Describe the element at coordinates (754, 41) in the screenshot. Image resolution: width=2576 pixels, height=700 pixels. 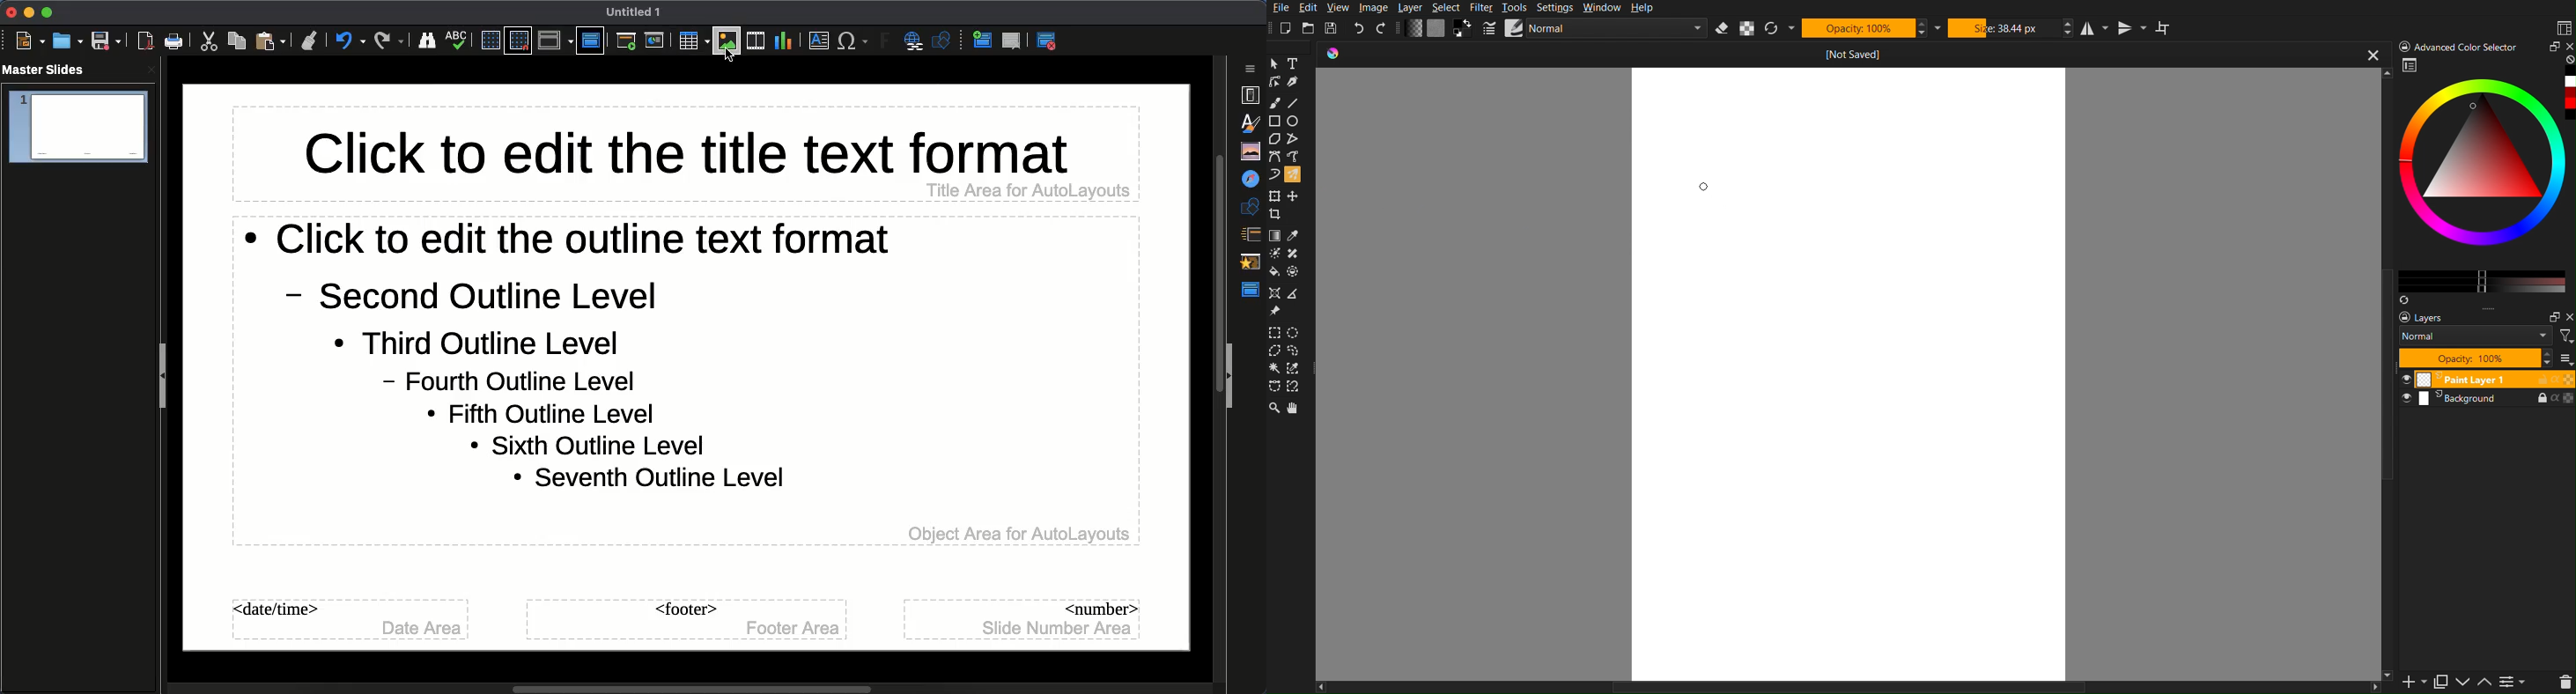
I see `Video audio` at that location.